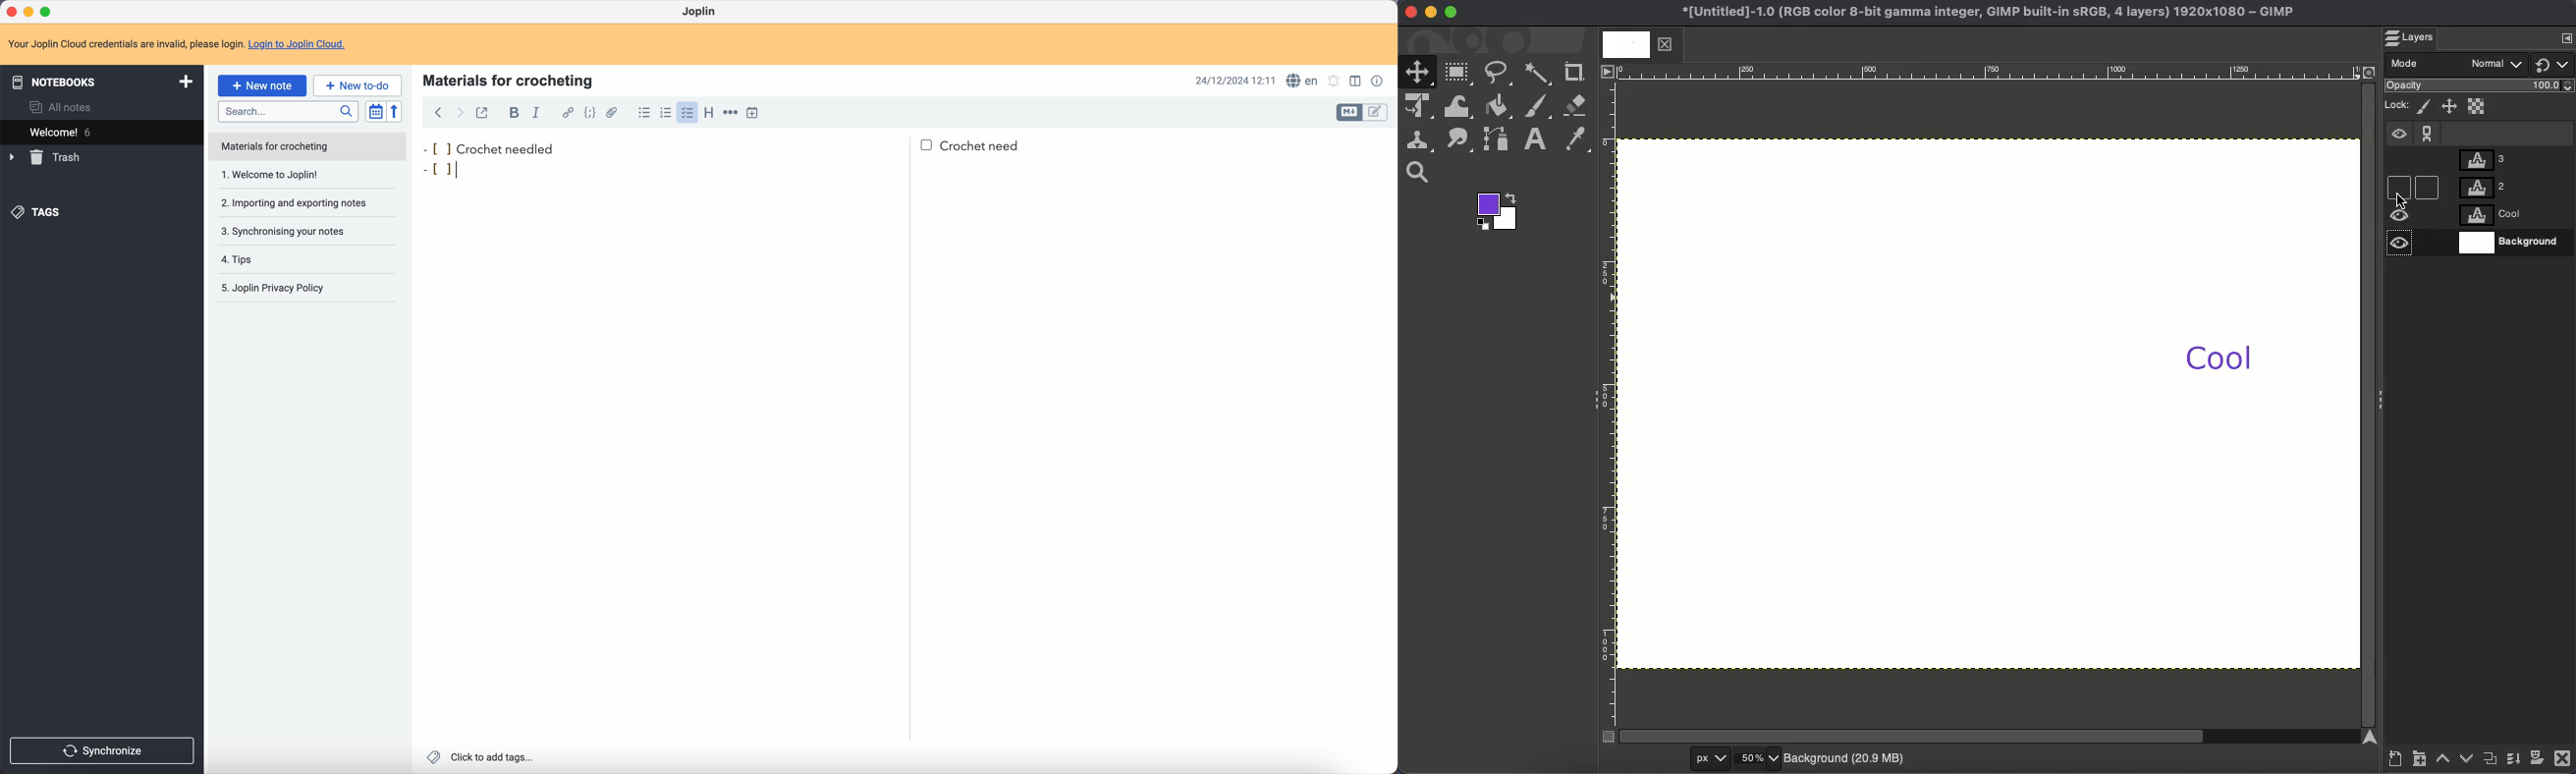 This screenshot has height=784, width=2576. What do you see at coordinates (301, 231) in the screenshot?
I see `synchronising your notes` at bounding box center [301, 231].